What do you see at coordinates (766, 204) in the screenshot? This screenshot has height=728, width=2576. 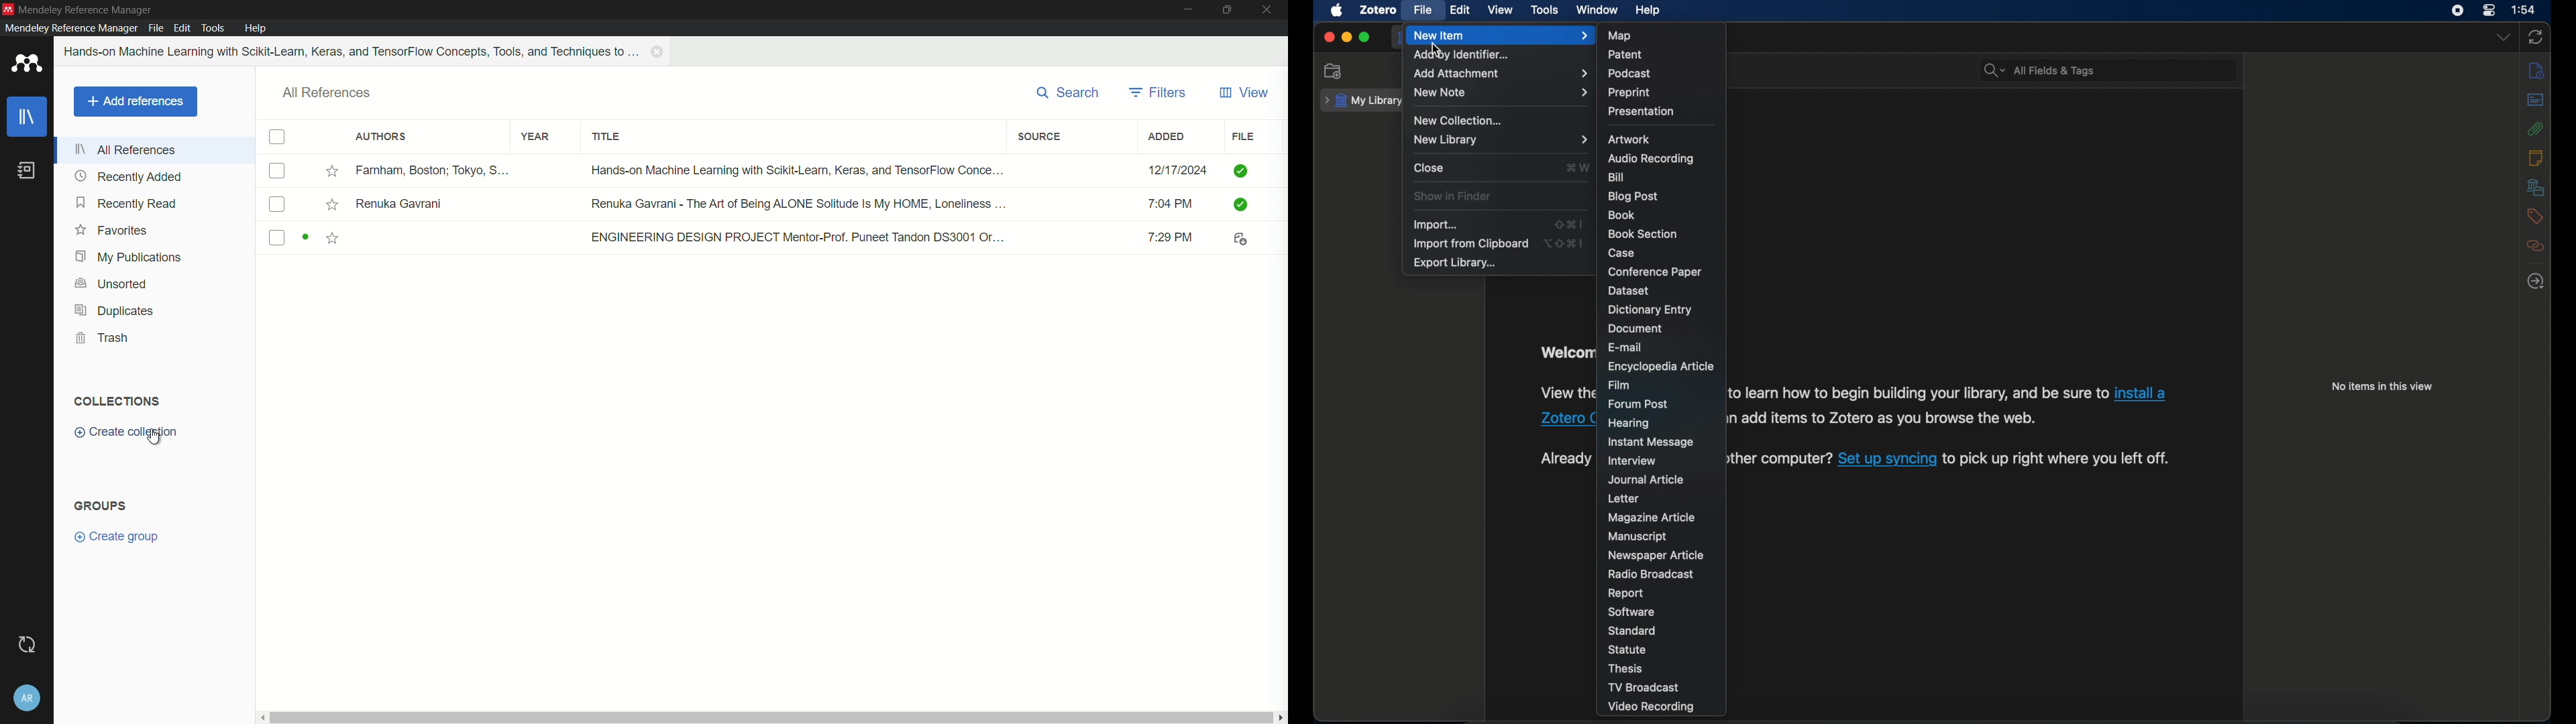 I see `book-2` at bounding box center [766, 204].